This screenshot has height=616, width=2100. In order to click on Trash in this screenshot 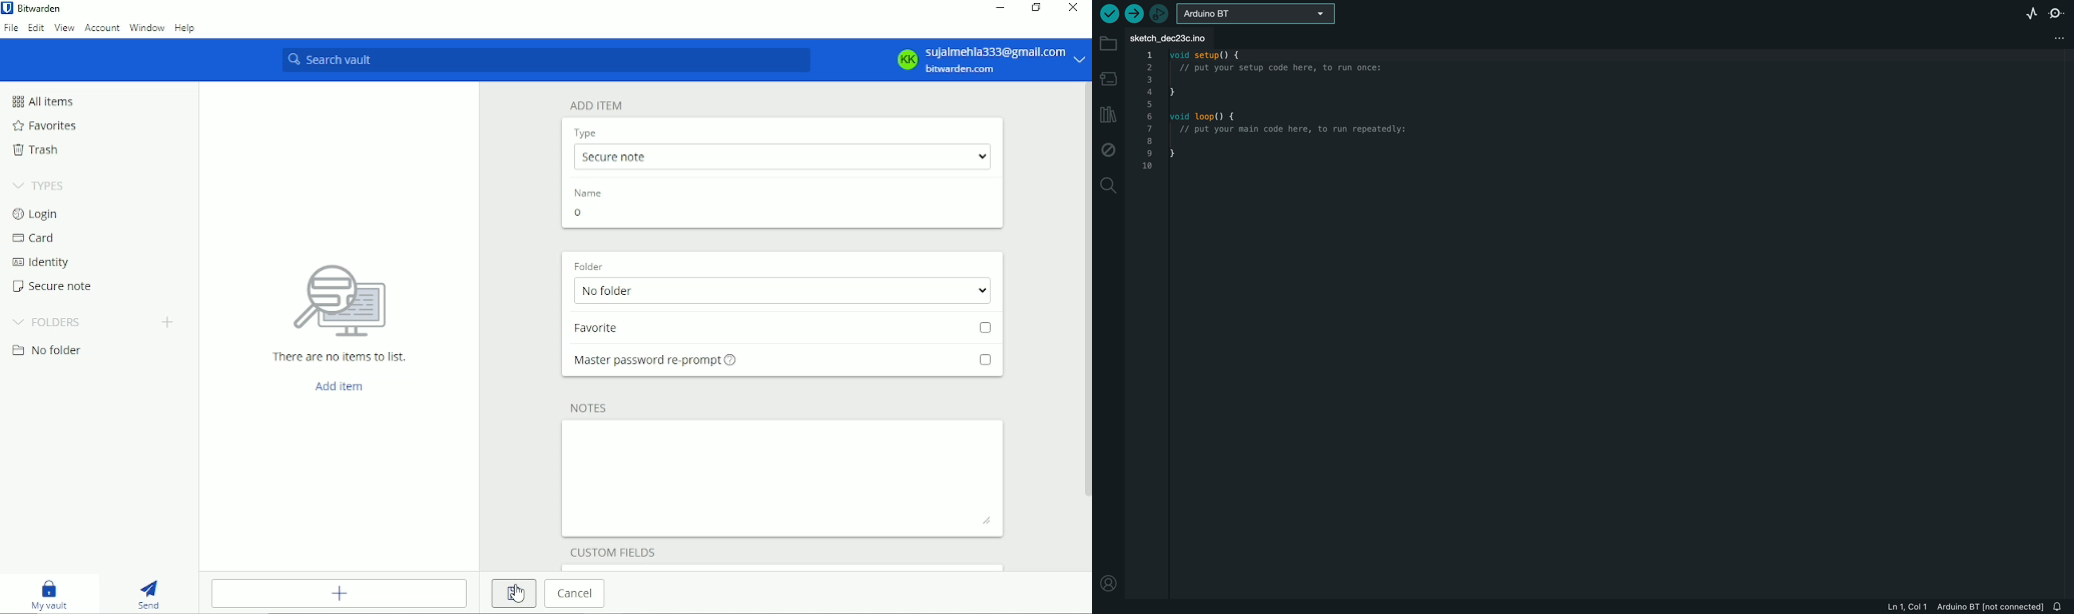, I will do `click(35, 149)`.